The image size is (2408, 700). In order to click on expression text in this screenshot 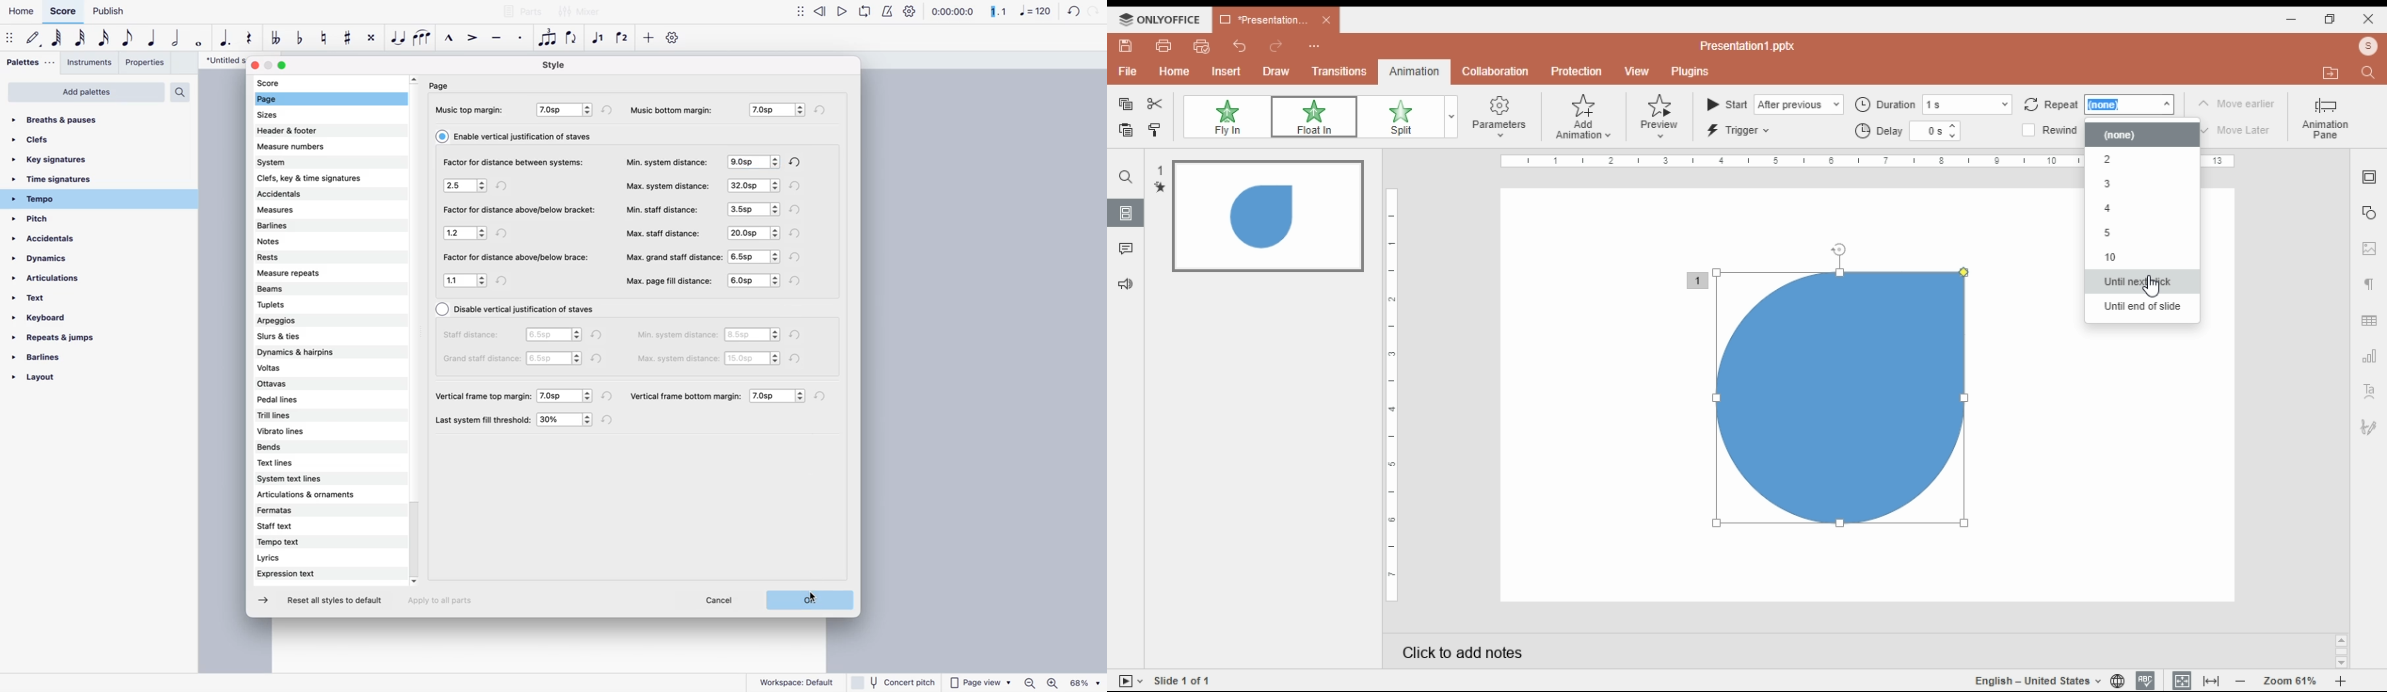, I will do `click(301, 574)`.